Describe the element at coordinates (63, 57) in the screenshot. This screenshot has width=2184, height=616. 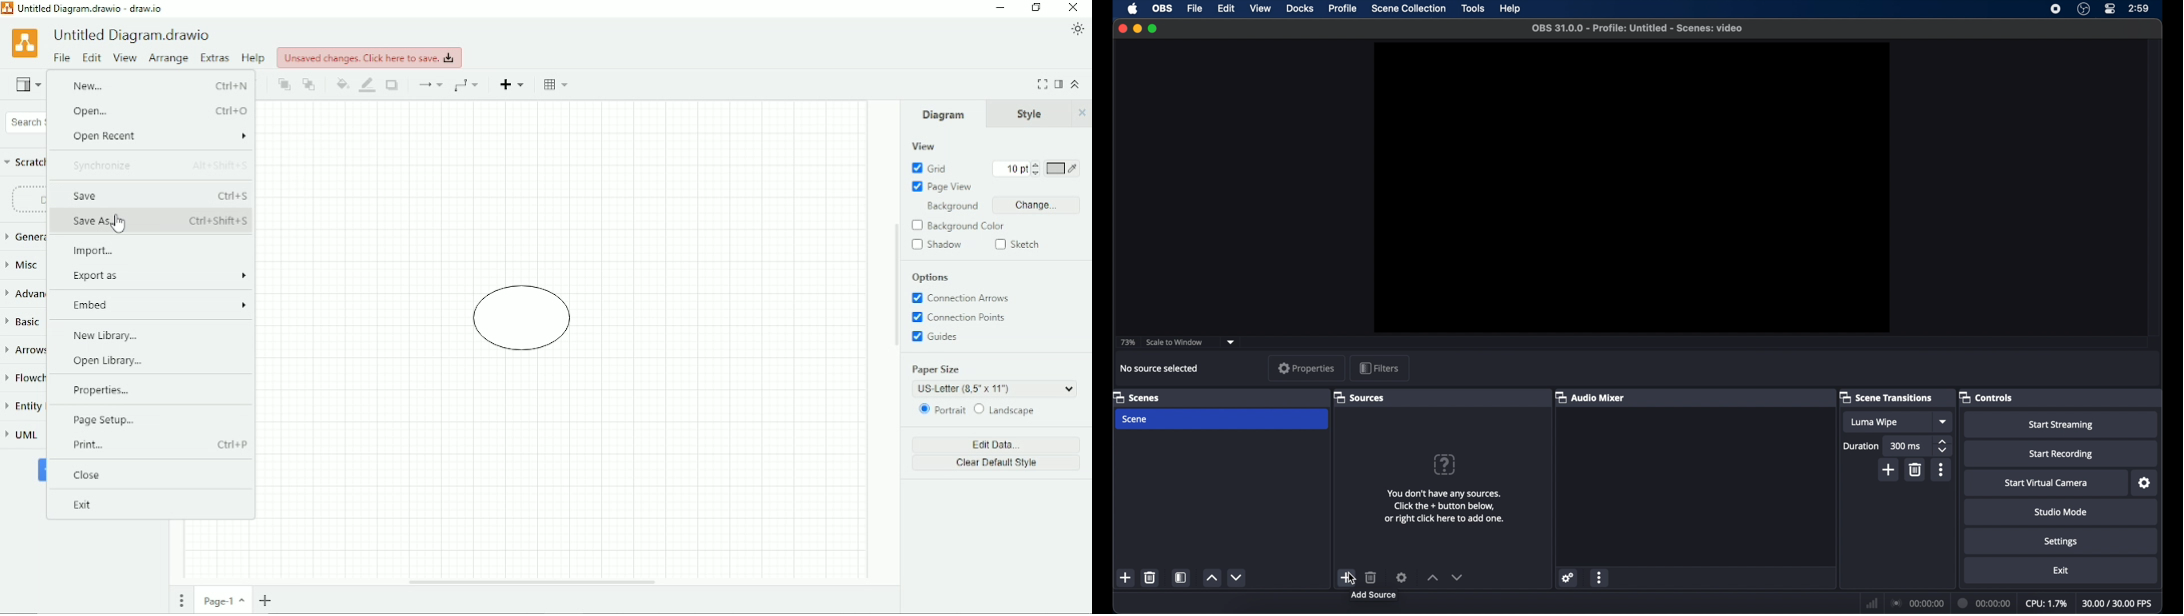
I see `File` at that location.